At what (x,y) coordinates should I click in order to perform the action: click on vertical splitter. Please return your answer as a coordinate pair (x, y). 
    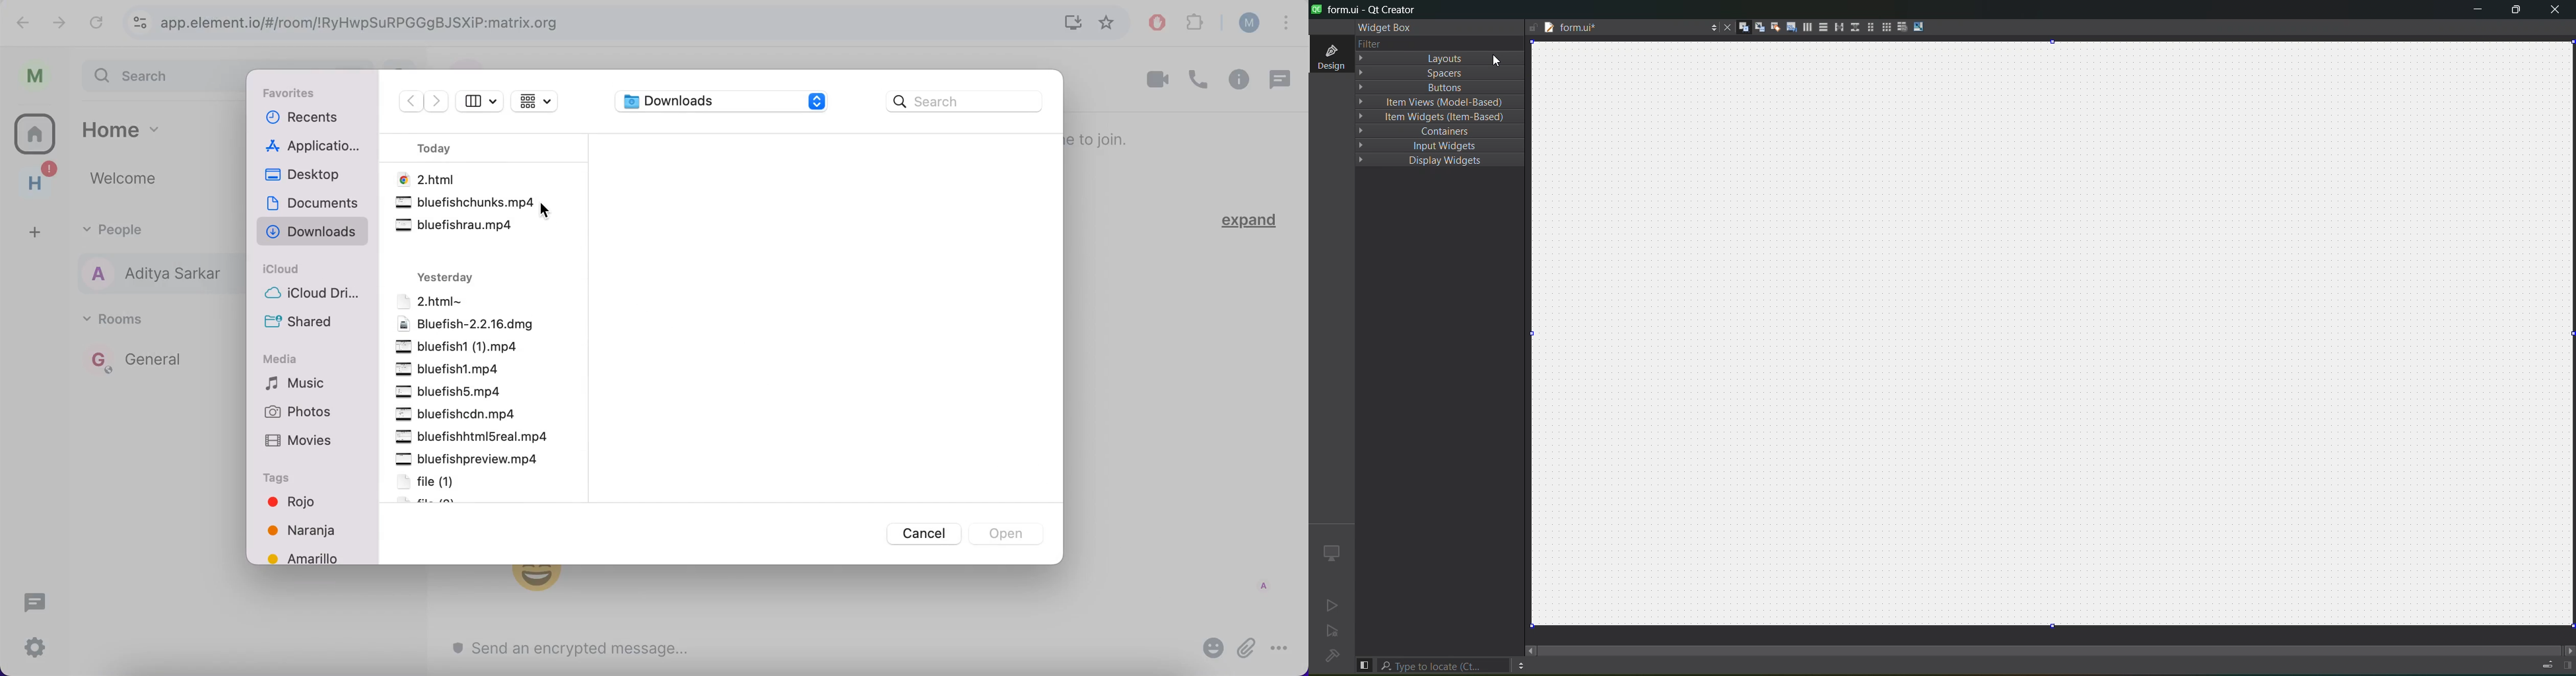
    Looking at the image, I should click on (1853, 26).